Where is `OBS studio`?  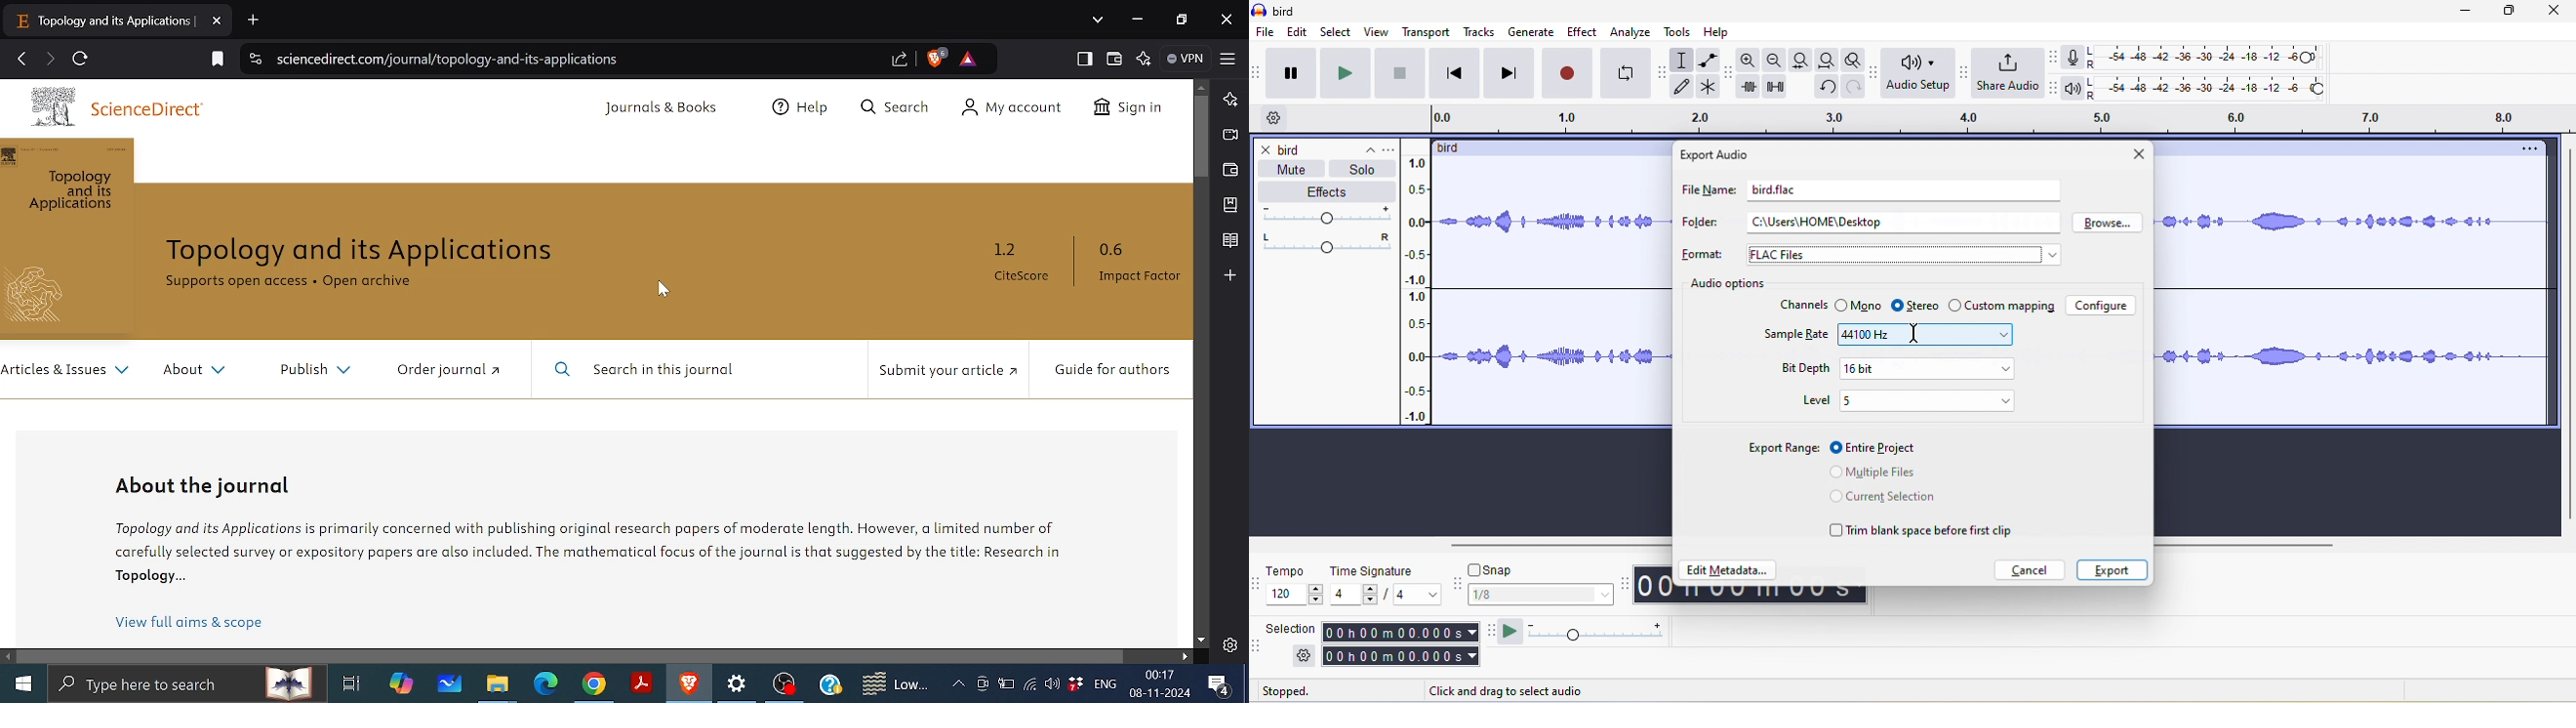 OBS studio is located at coordinates (785, 684).